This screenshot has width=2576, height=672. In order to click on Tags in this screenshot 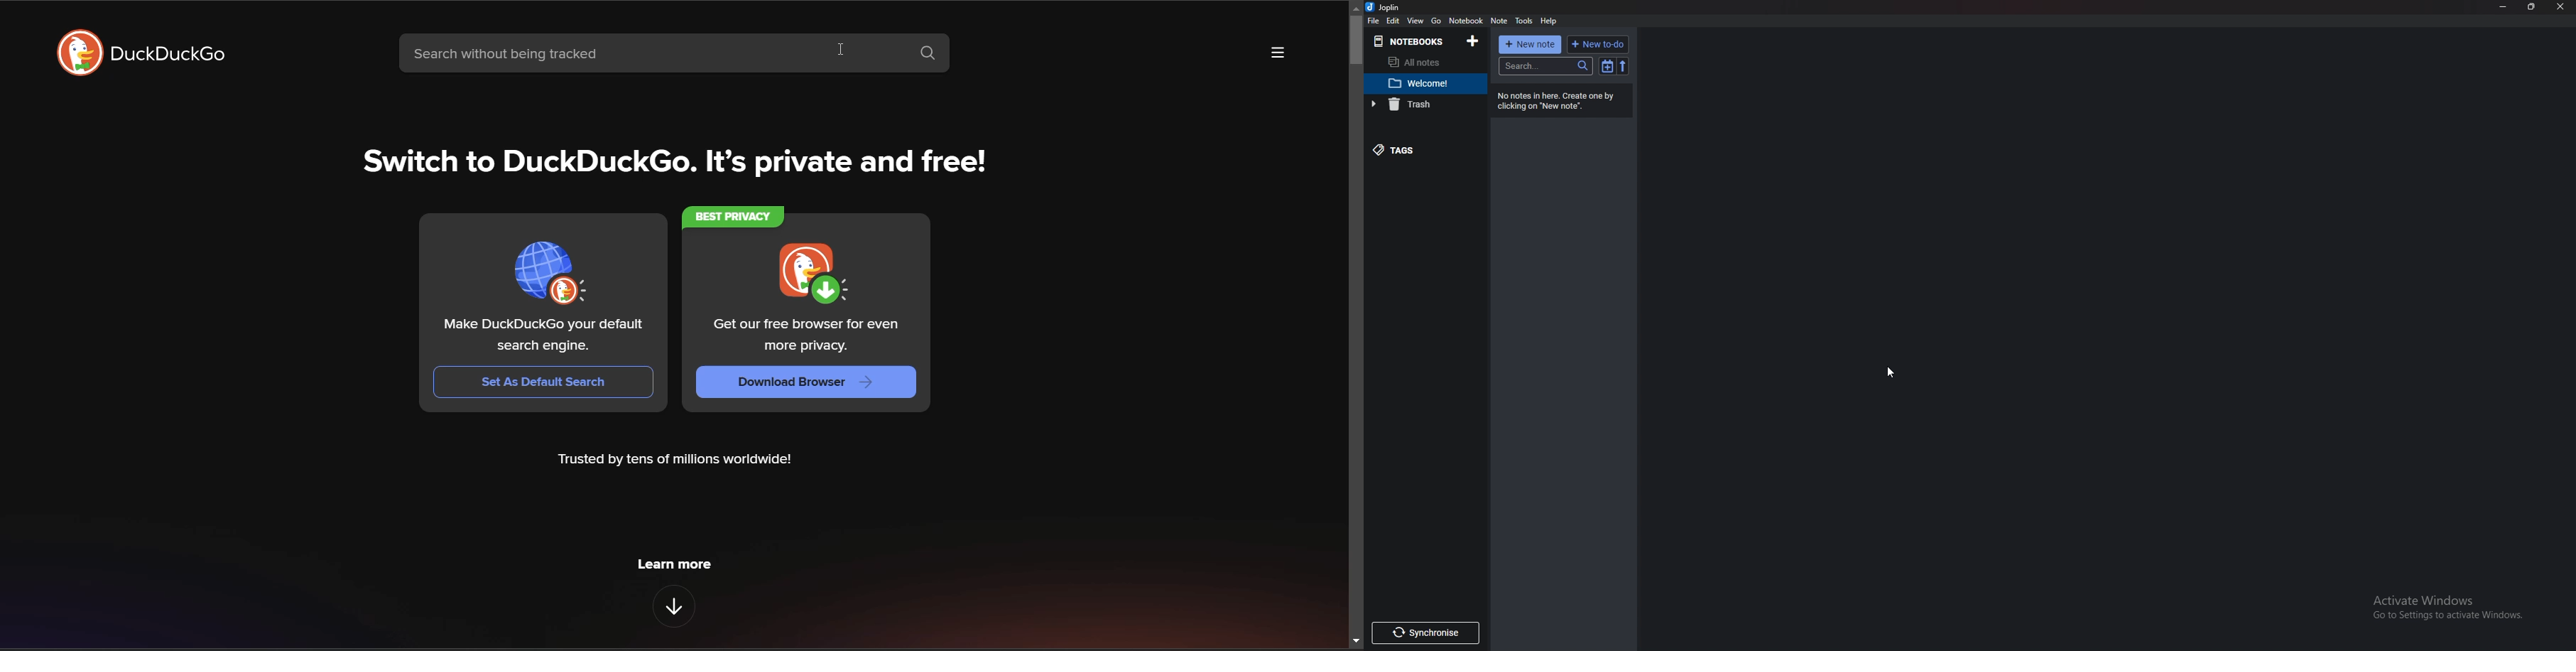, I will do `click(1414, 149)`.